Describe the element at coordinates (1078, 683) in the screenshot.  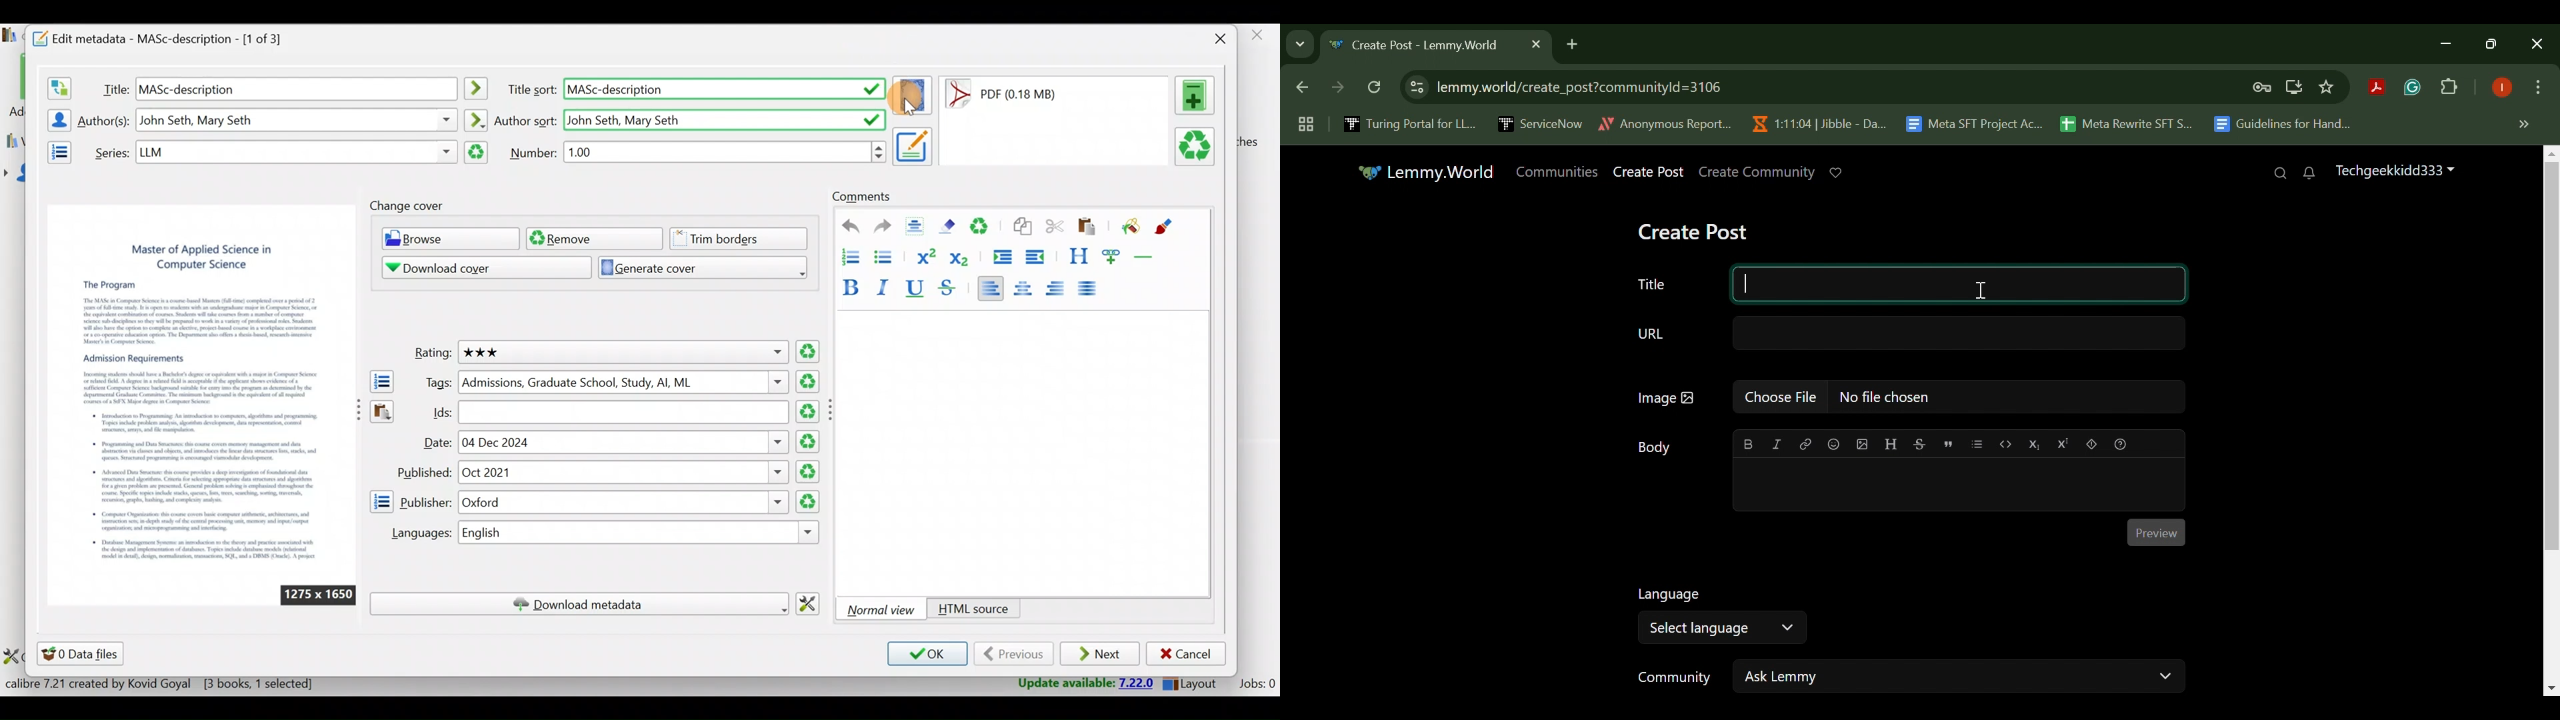
I see `Update` at that location.